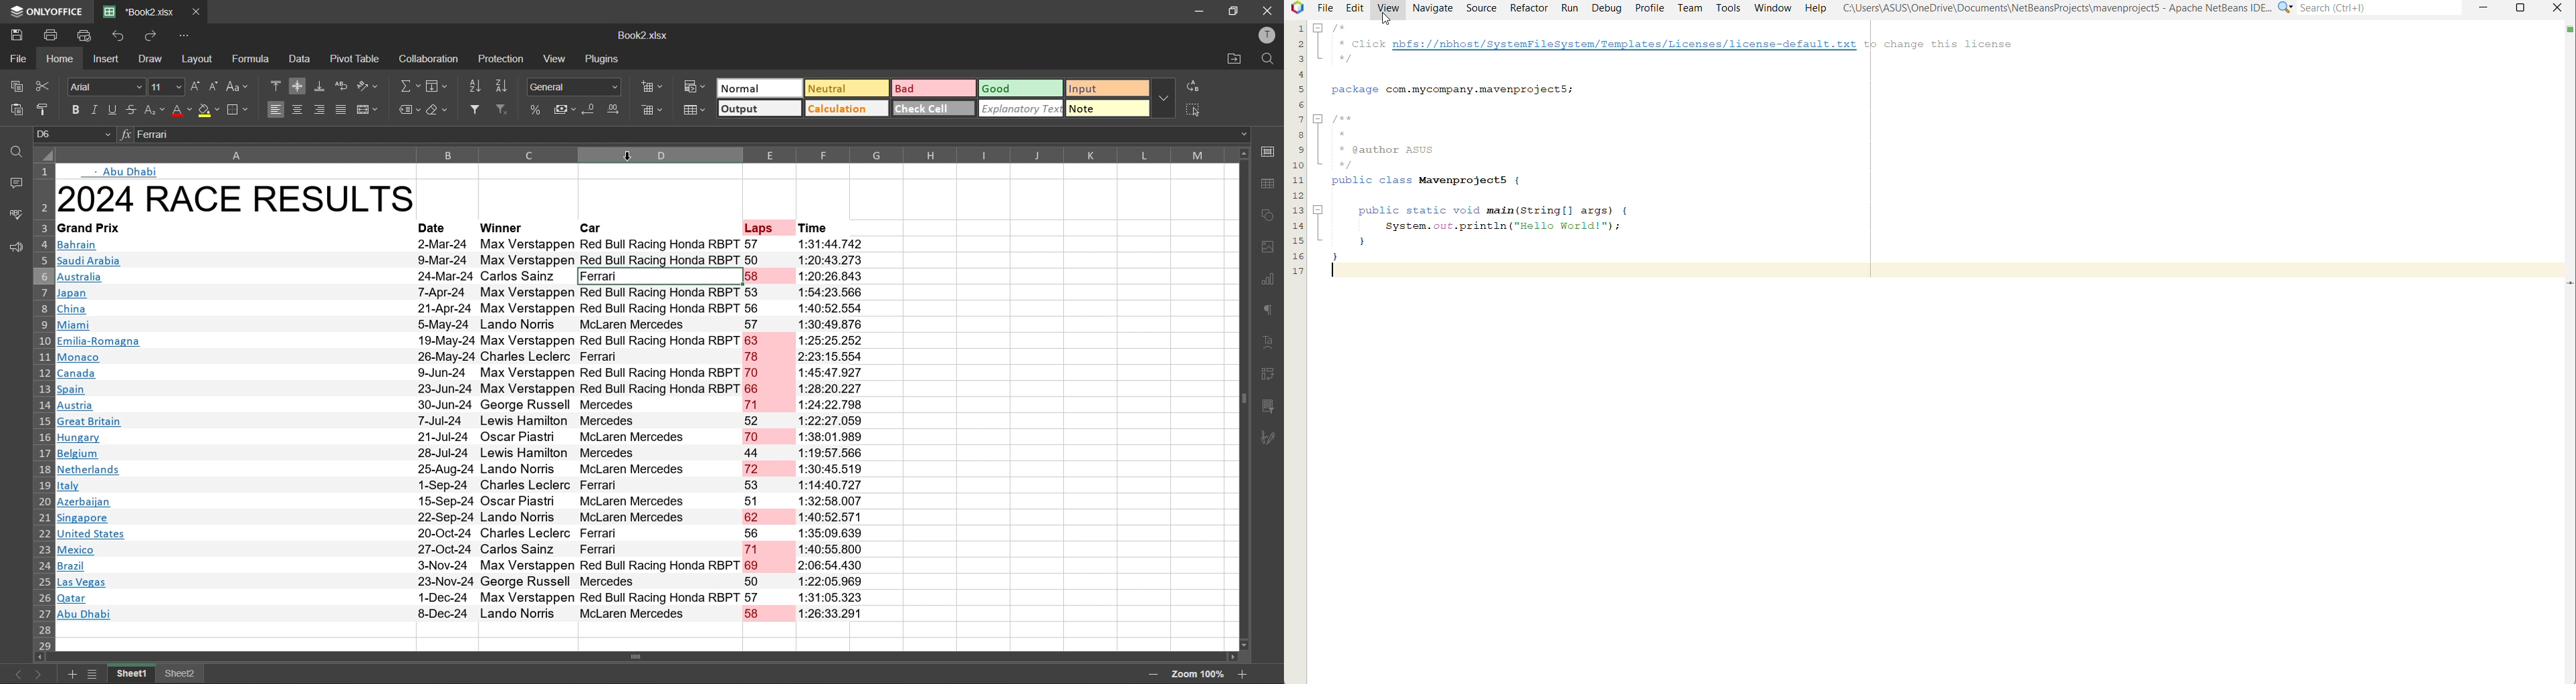 This screenshot has height=700, width=2576. I want to click on Application Logo, so click(1295, 9).